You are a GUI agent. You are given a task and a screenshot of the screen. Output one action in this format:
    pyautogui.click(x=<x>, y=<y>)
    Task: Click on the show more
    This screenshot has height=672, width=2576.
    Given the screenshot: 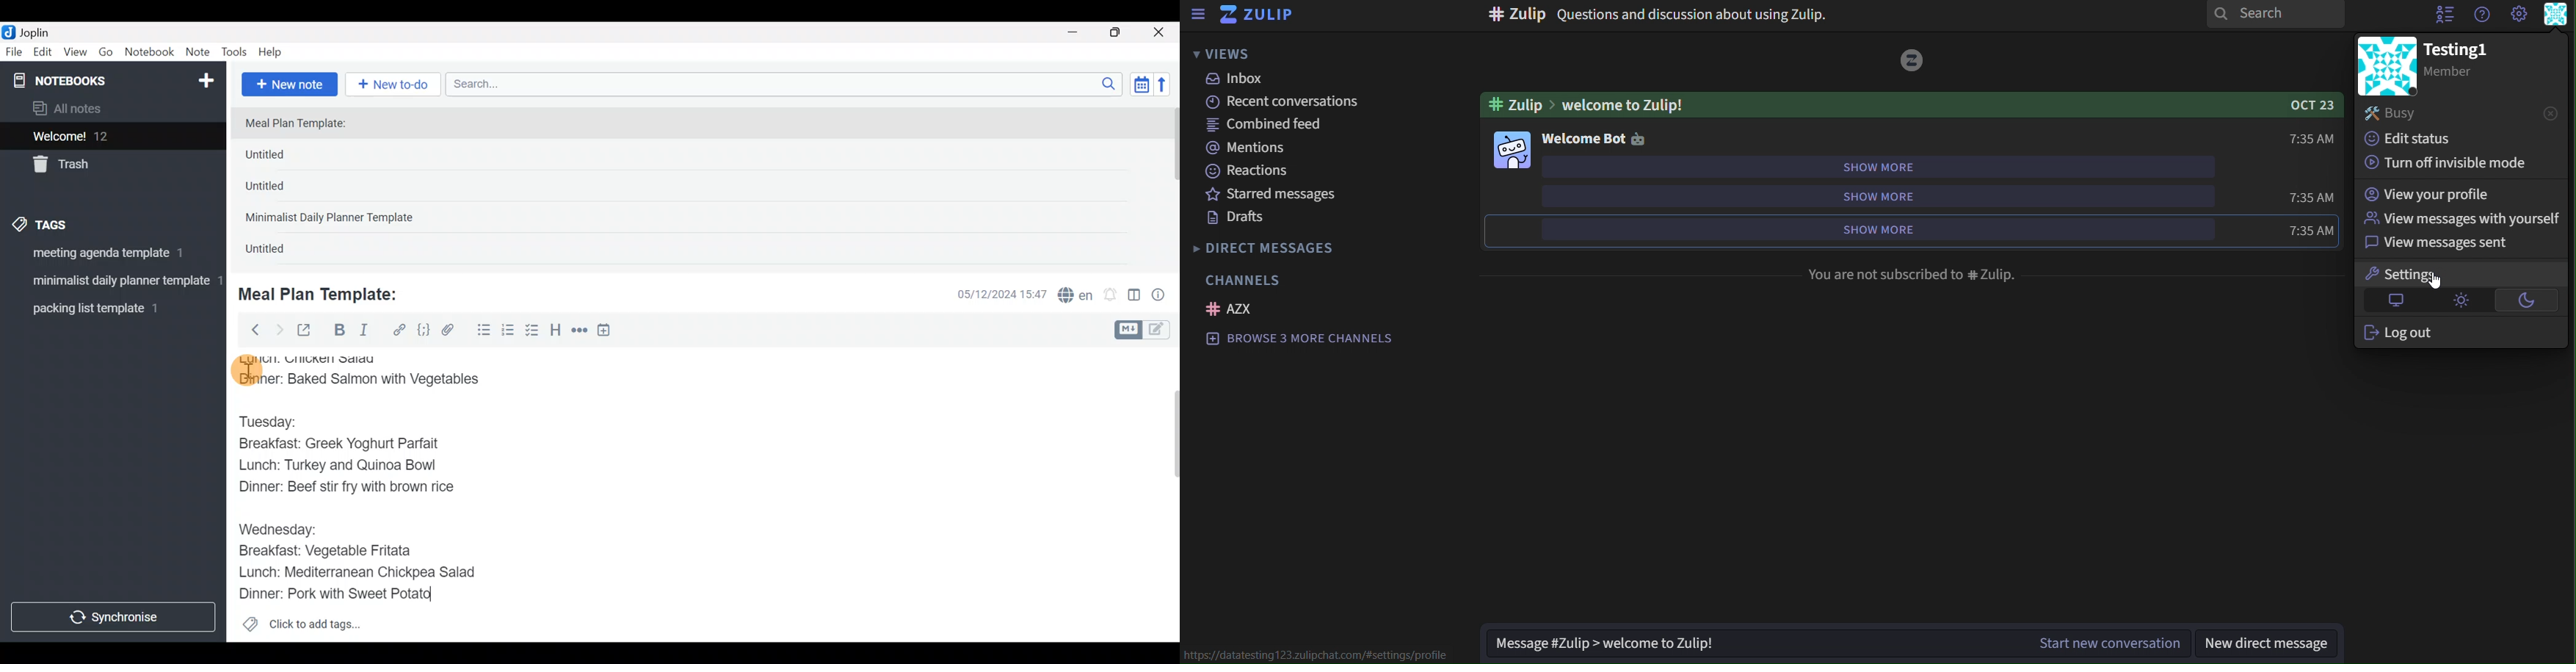 What is the action you would take?
    pyautogui.click(x=1882, y=168)
    